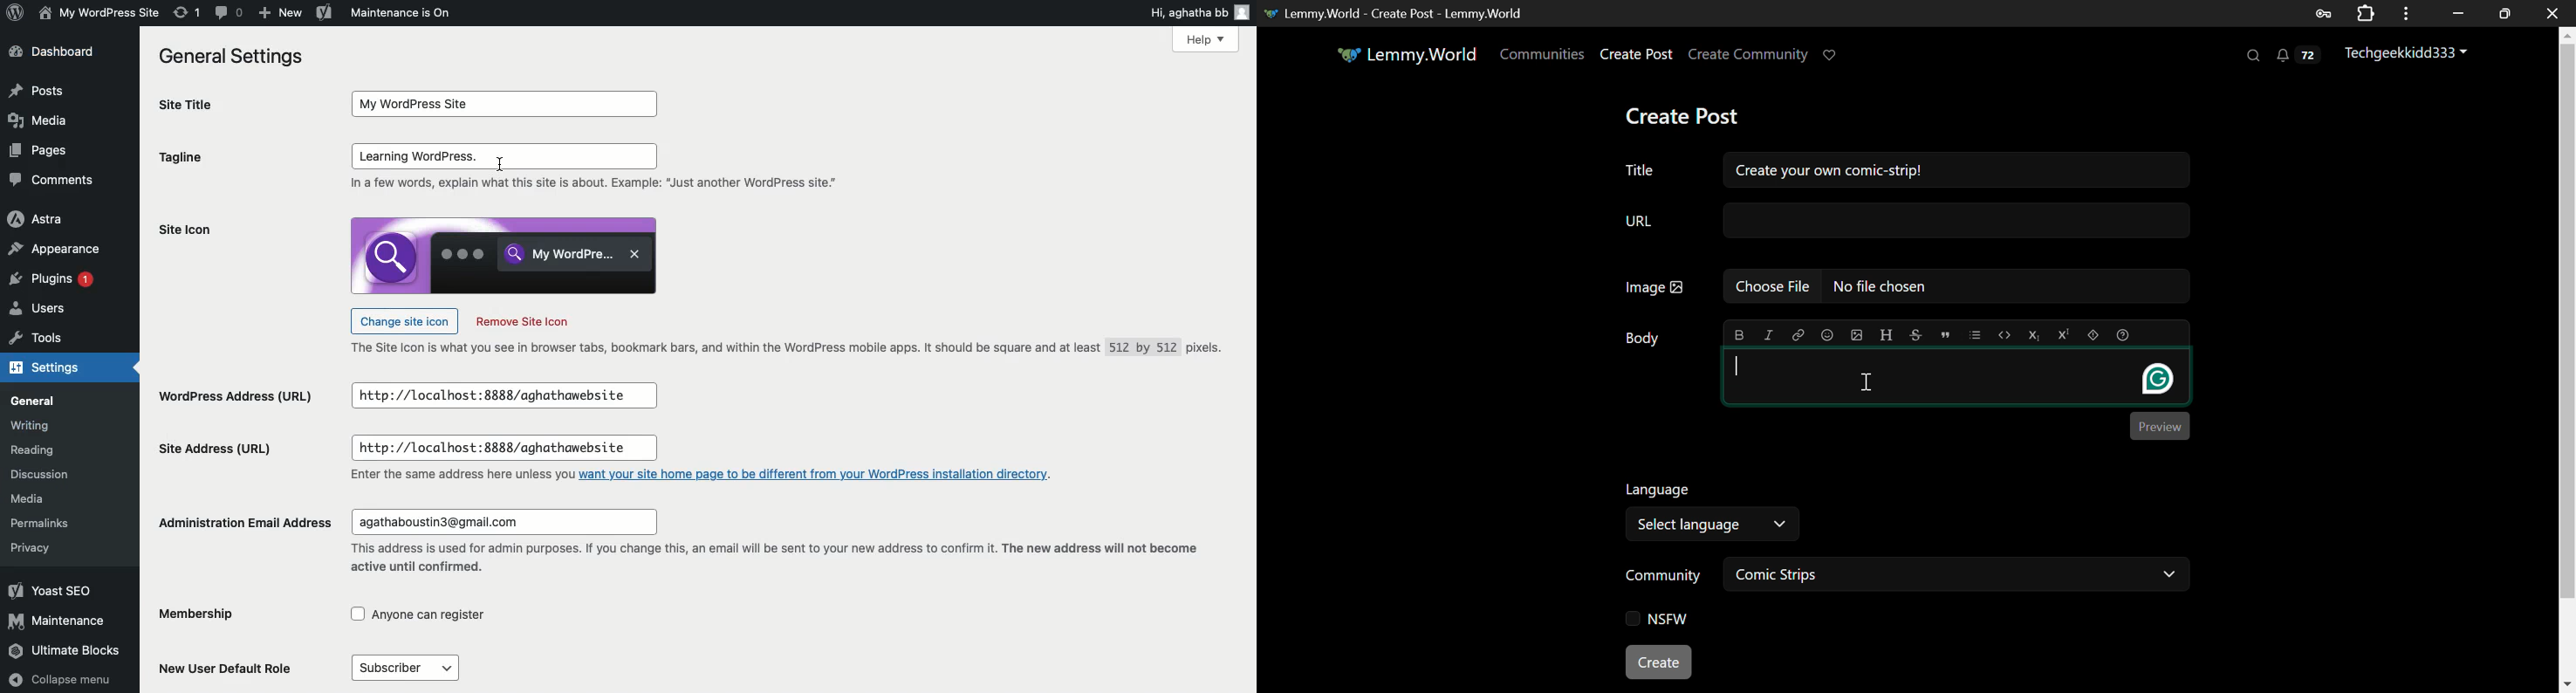  Describe the element at coordinates (2459, 12) in the screenshot. I see `Restore Down` at that location.